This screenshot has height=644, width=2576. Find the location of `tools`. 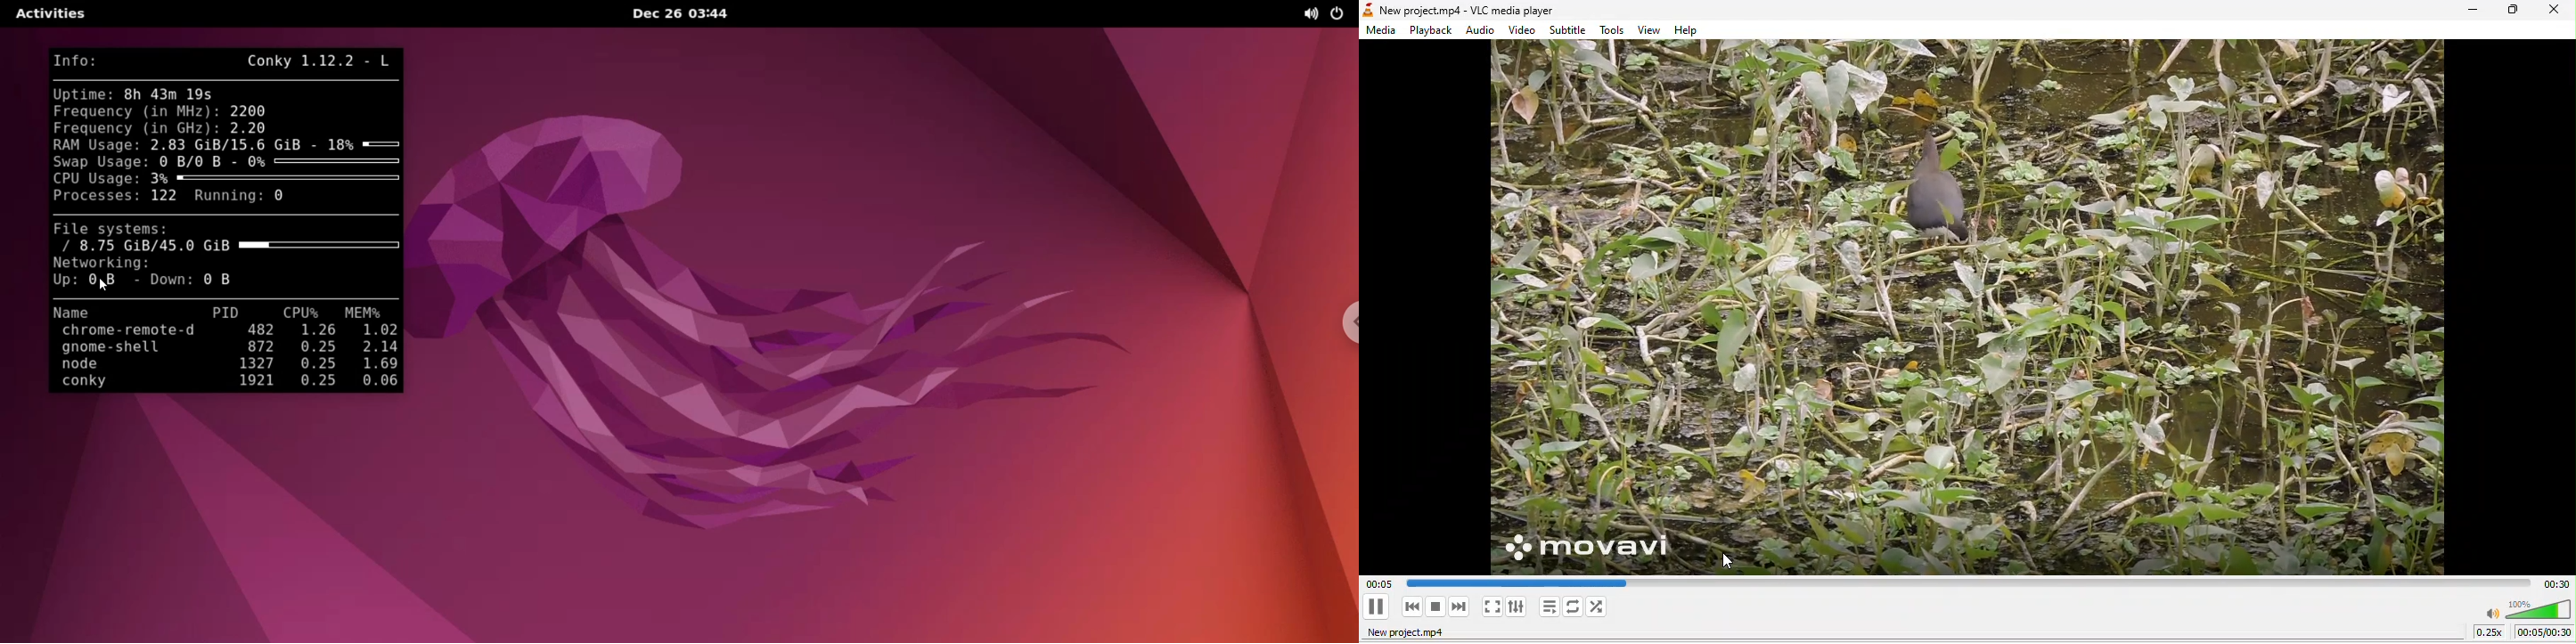

tools is located at coordinates (1614, 31).